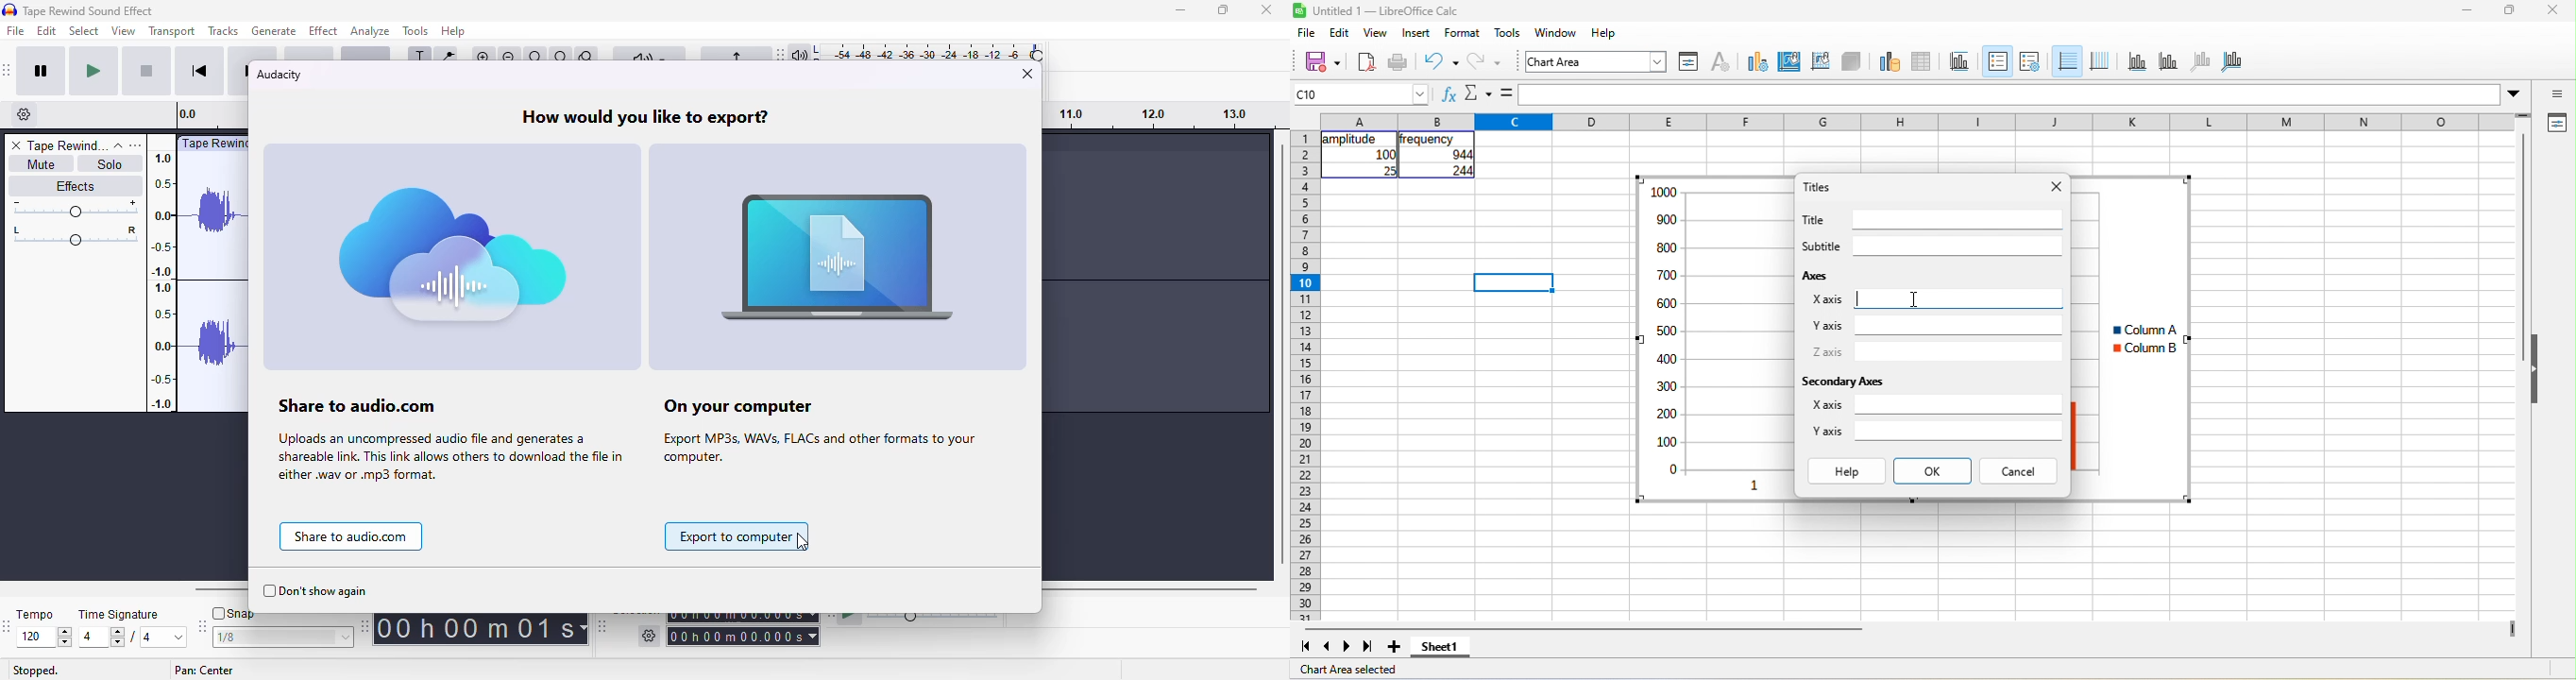 The width and height of the screenshot is (2576, 700). I want to click on zoom toggle, so click(587, 59).